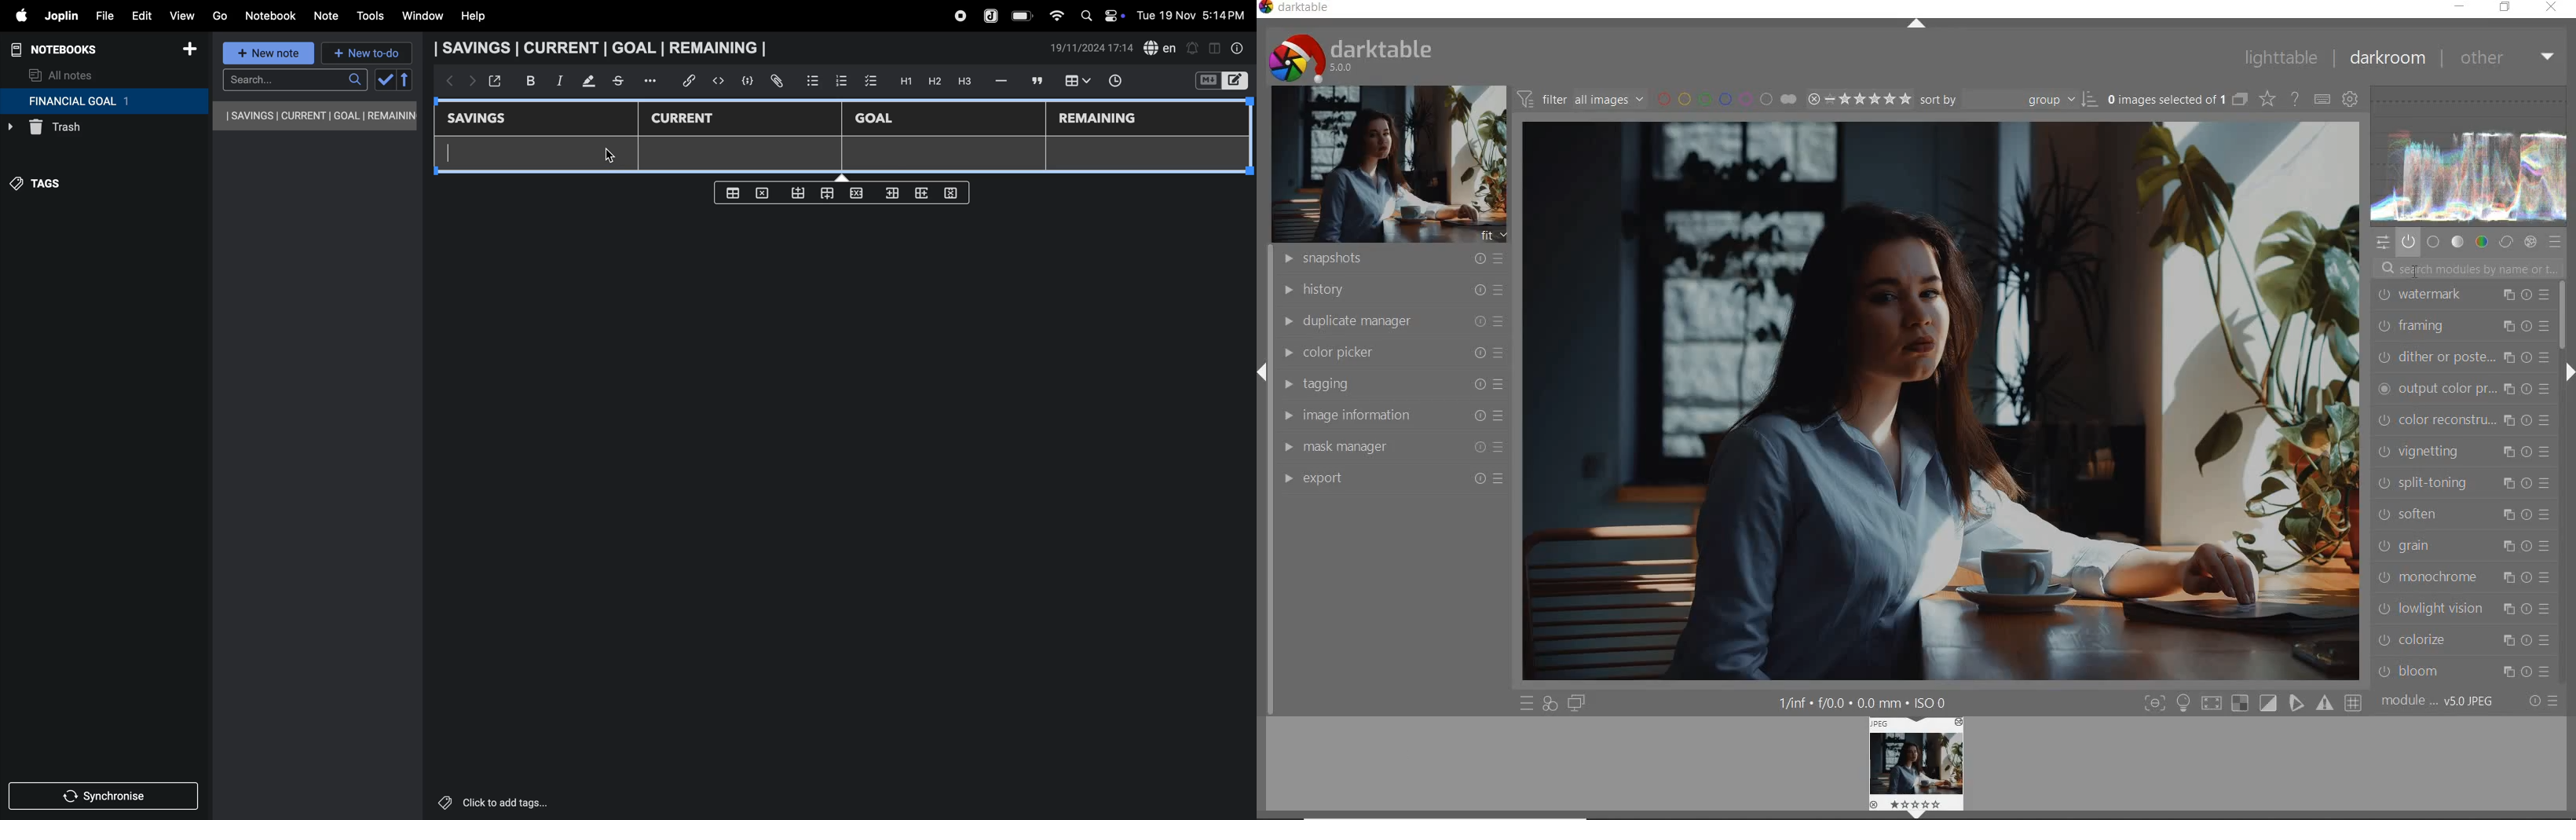  I want to click on date and time, so click(1093, 48).